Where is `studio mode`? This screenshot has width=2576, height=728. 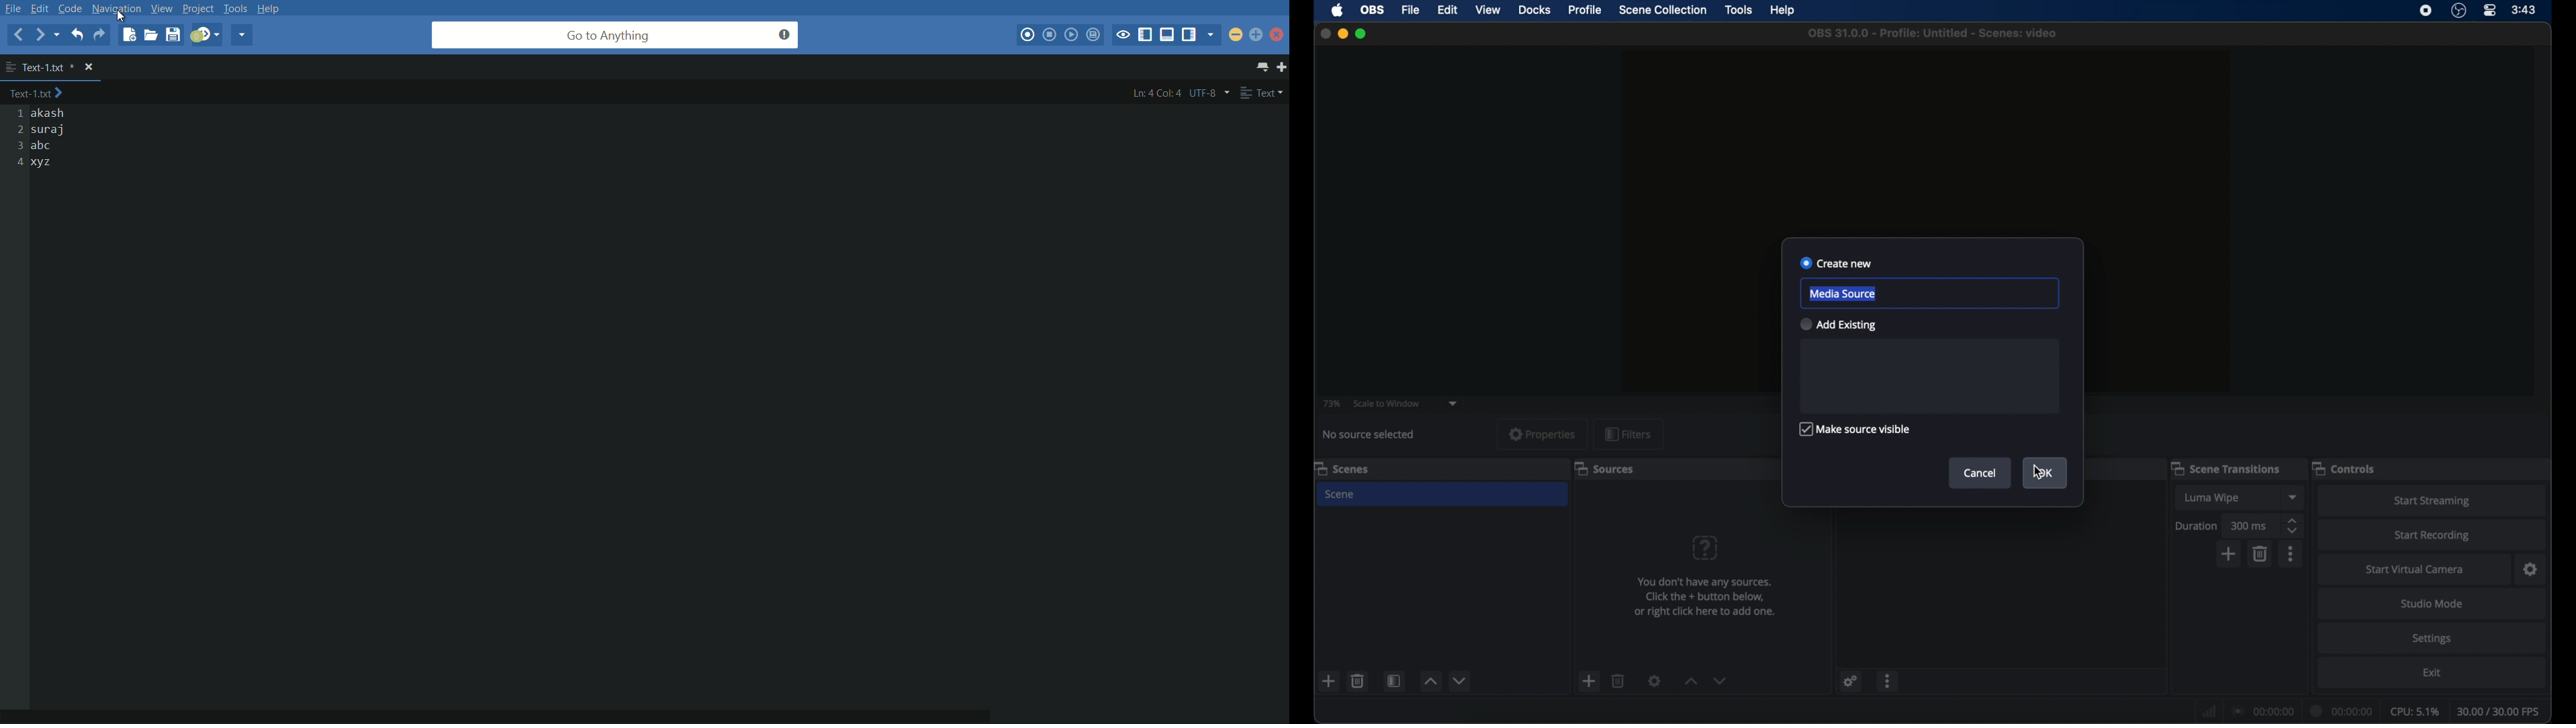 studio mode is located at coordinates (2433, 604).